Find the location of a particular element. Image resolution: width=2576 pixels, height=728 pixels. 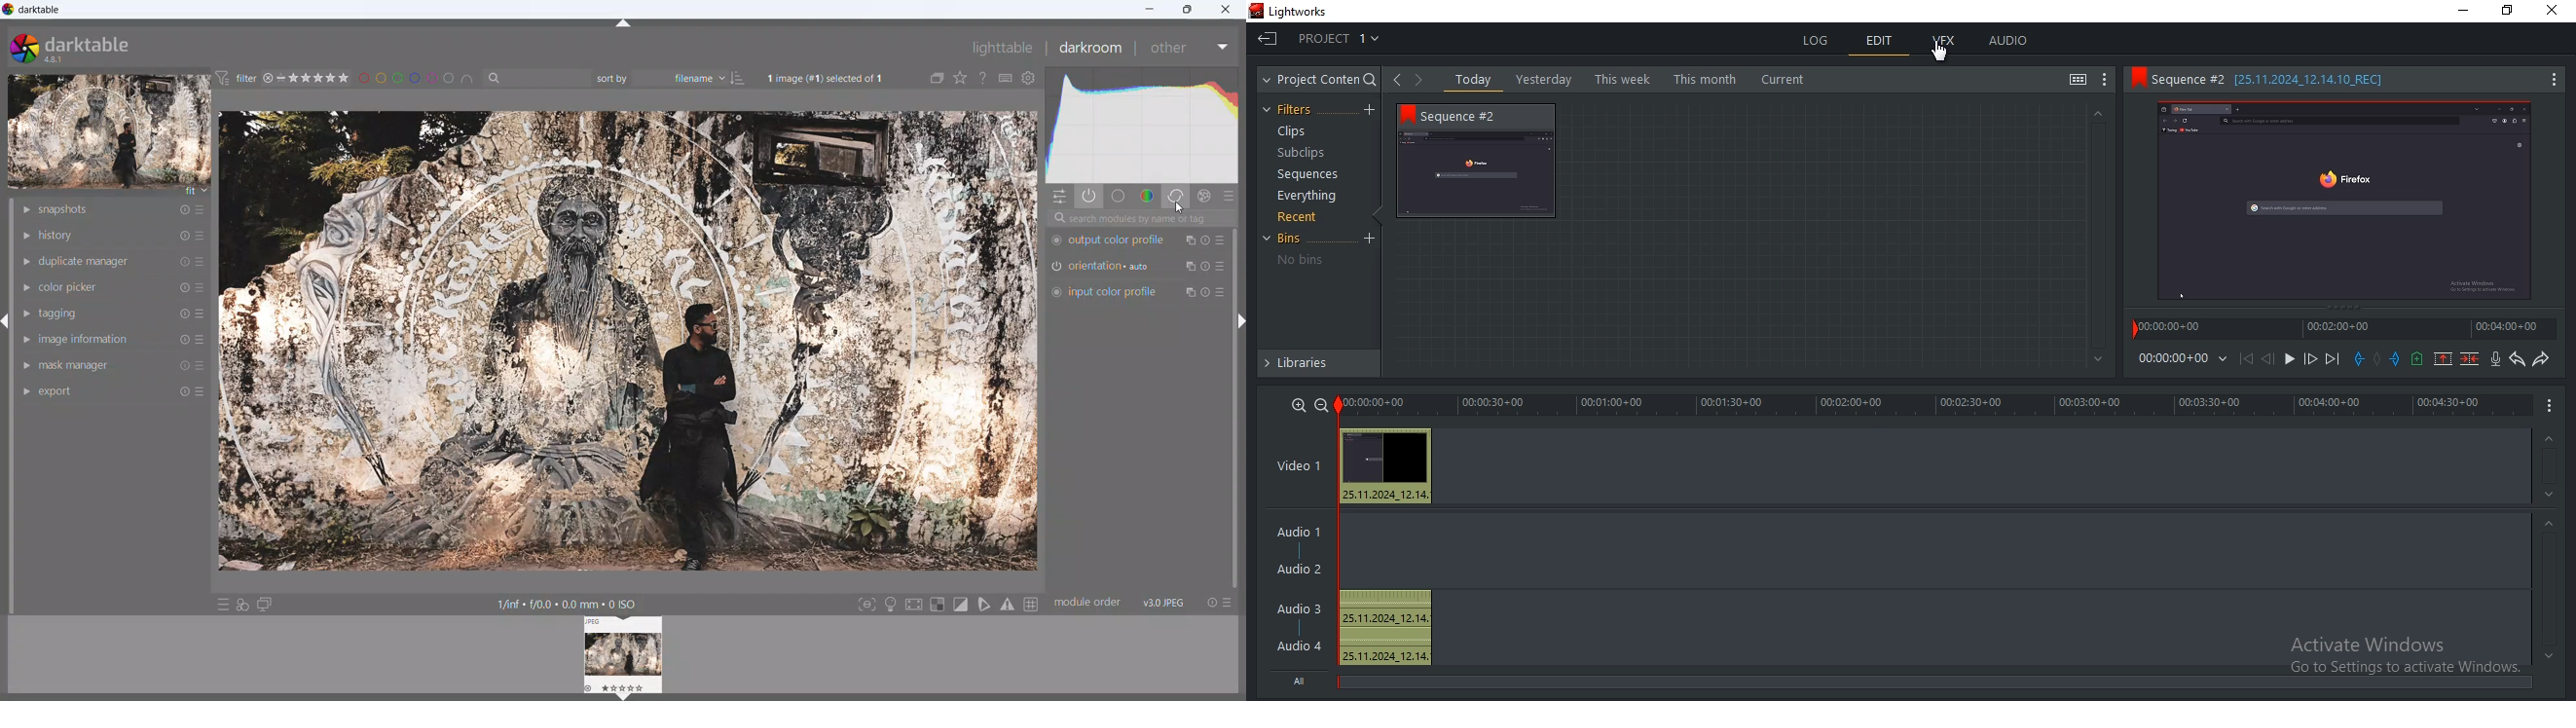

show module is located at coordinates (27, 287).